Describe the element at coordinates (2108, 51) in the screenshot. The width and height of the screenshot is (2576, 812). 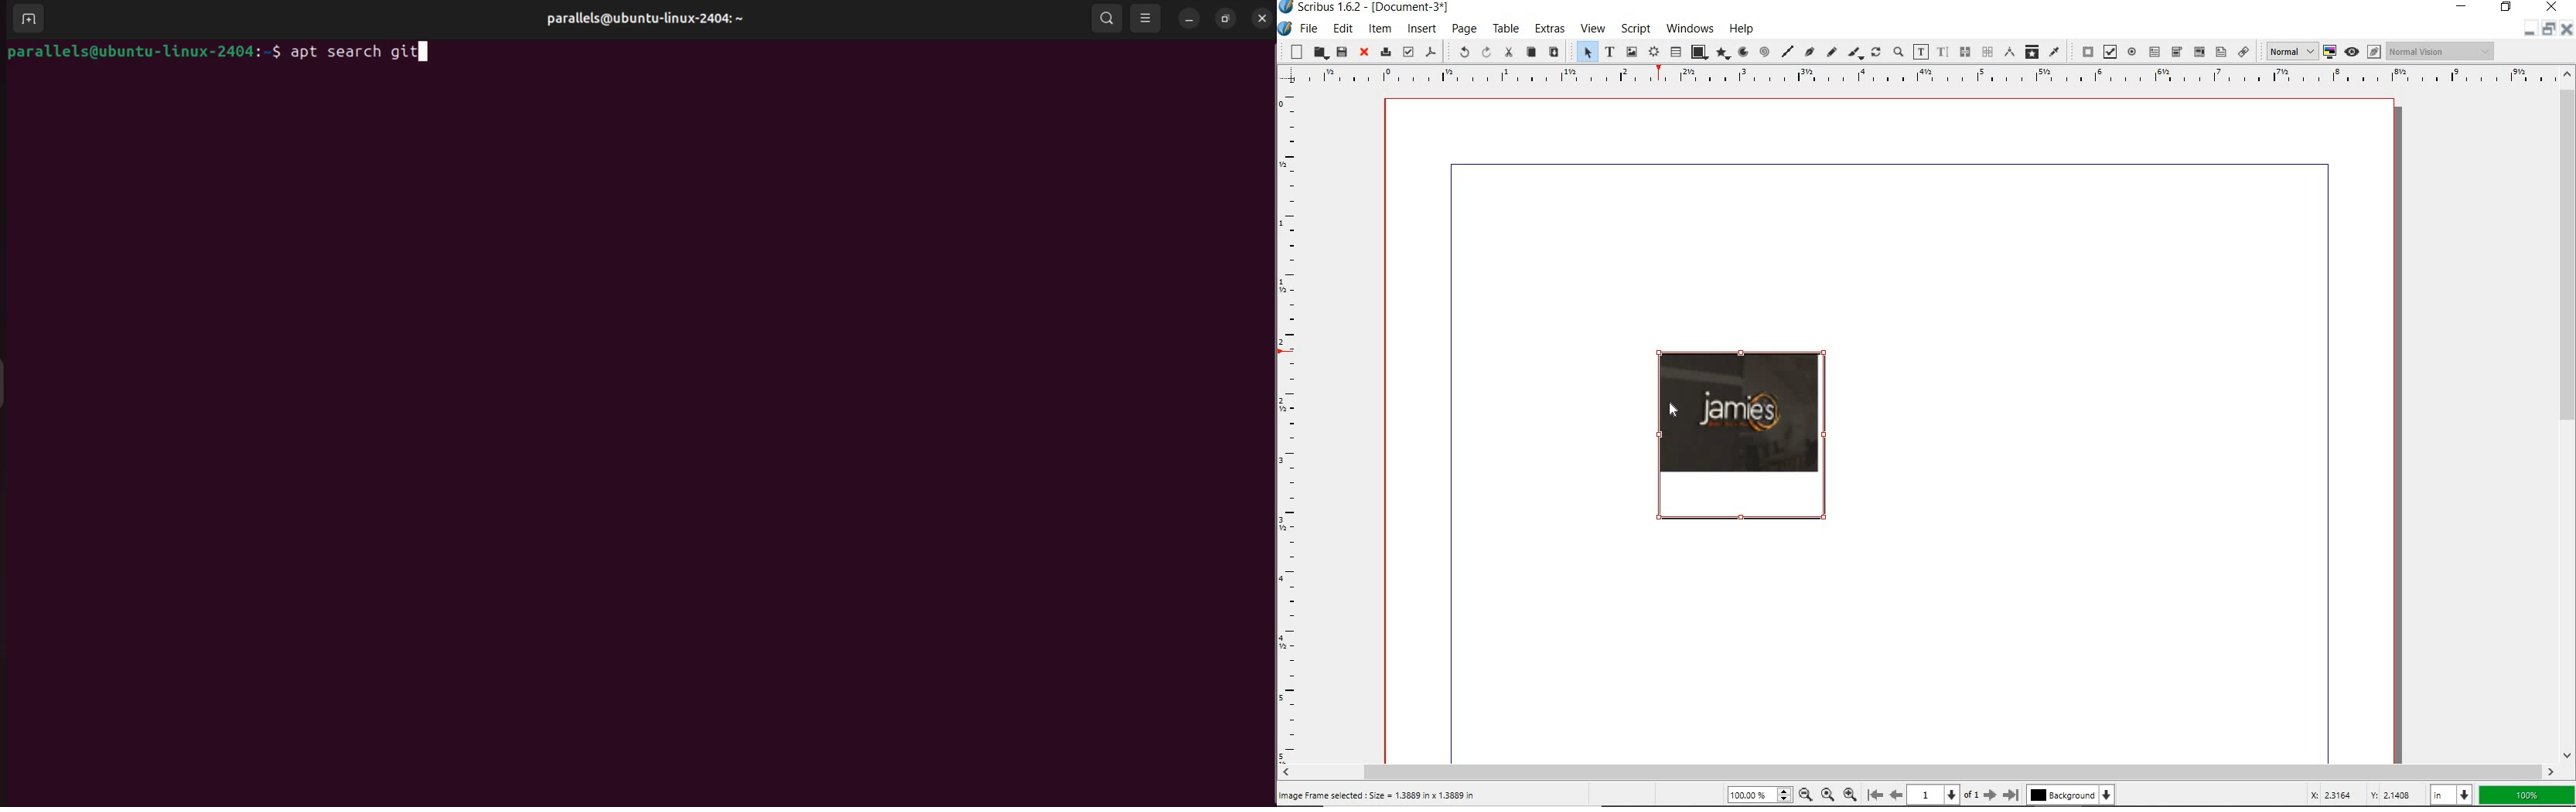
I see `pdf check box` at that location.